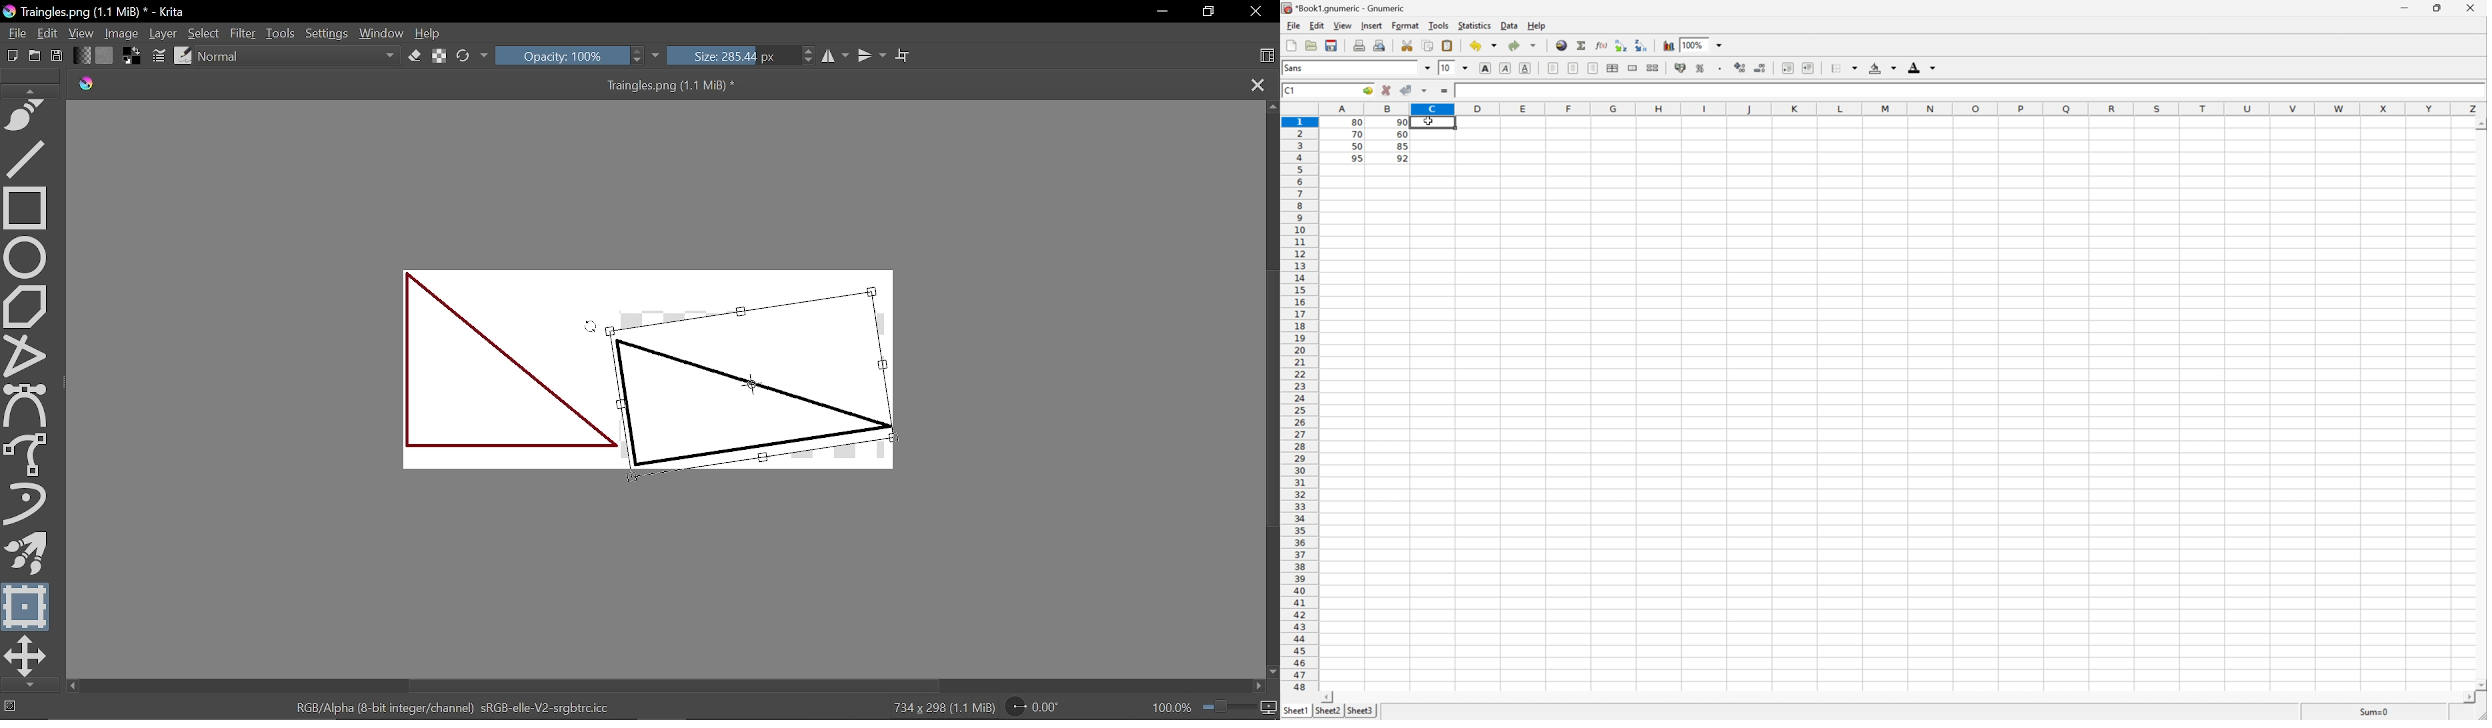 The width and height of the screenshot is (2492, 728). What do you see at coordinates (1468, 68) in the screenshot?
I see `Drop Down` at bounding box center [1468, 68].